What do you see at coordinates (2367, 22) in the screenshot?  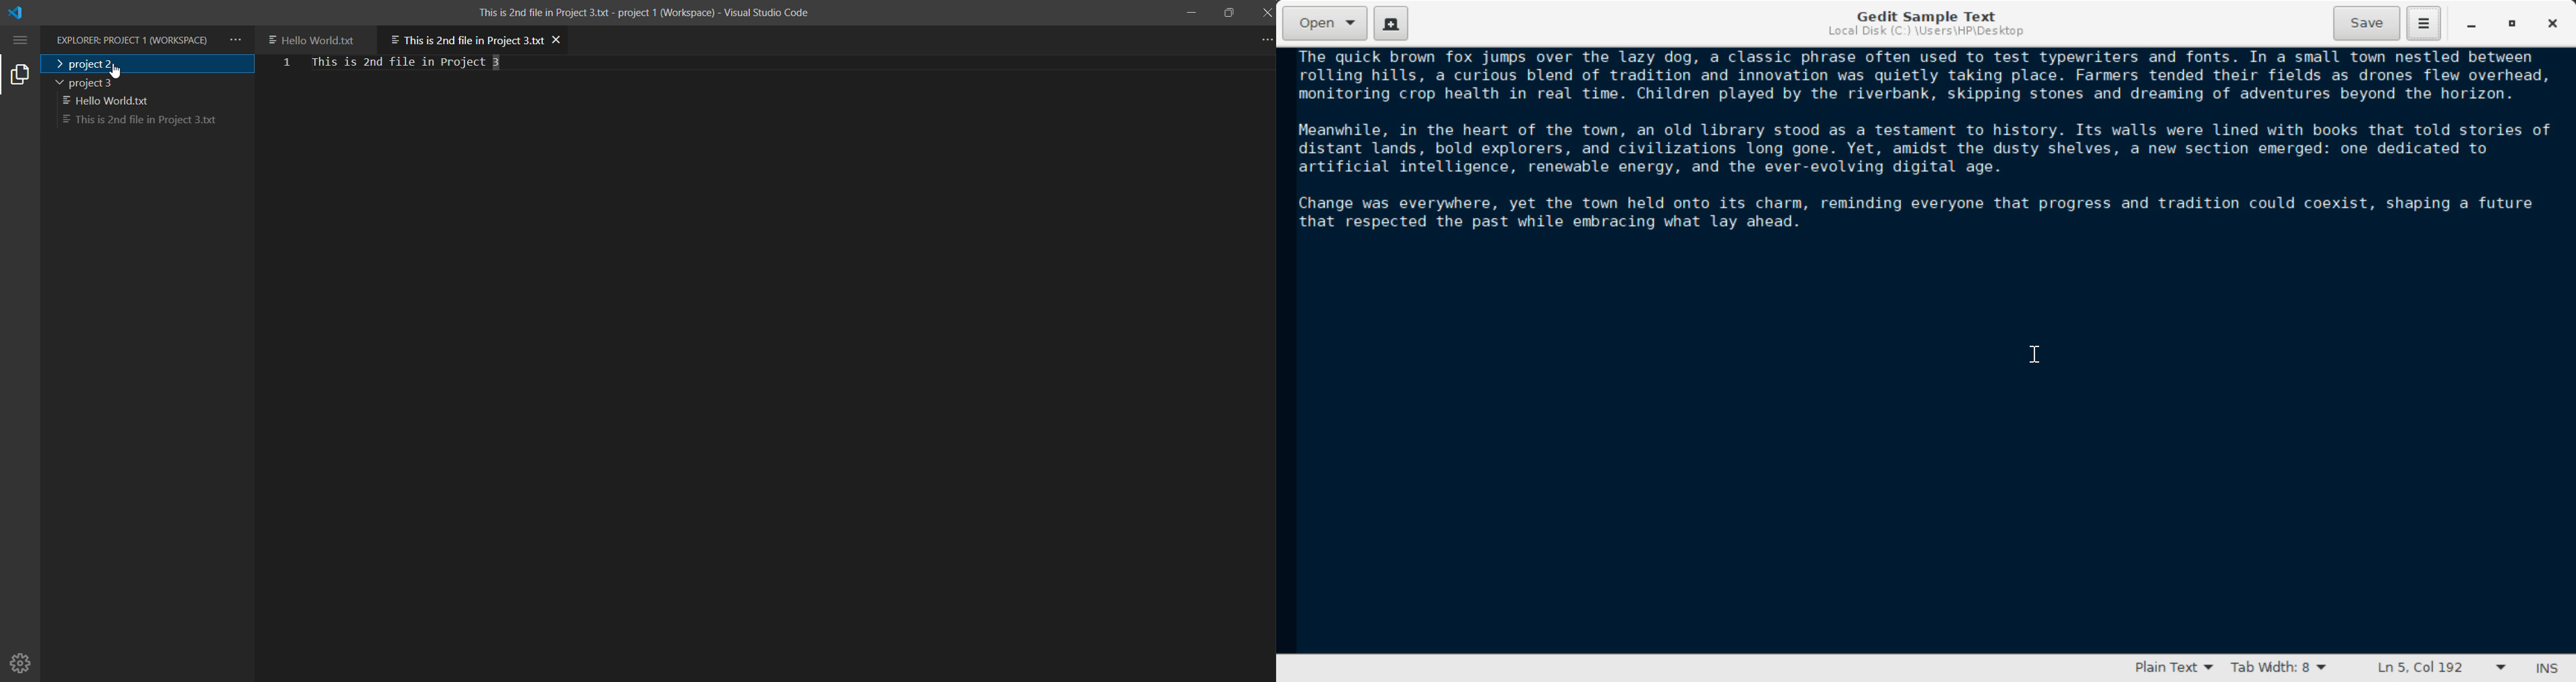 I see `Save` at bounding box center [2367, 22].